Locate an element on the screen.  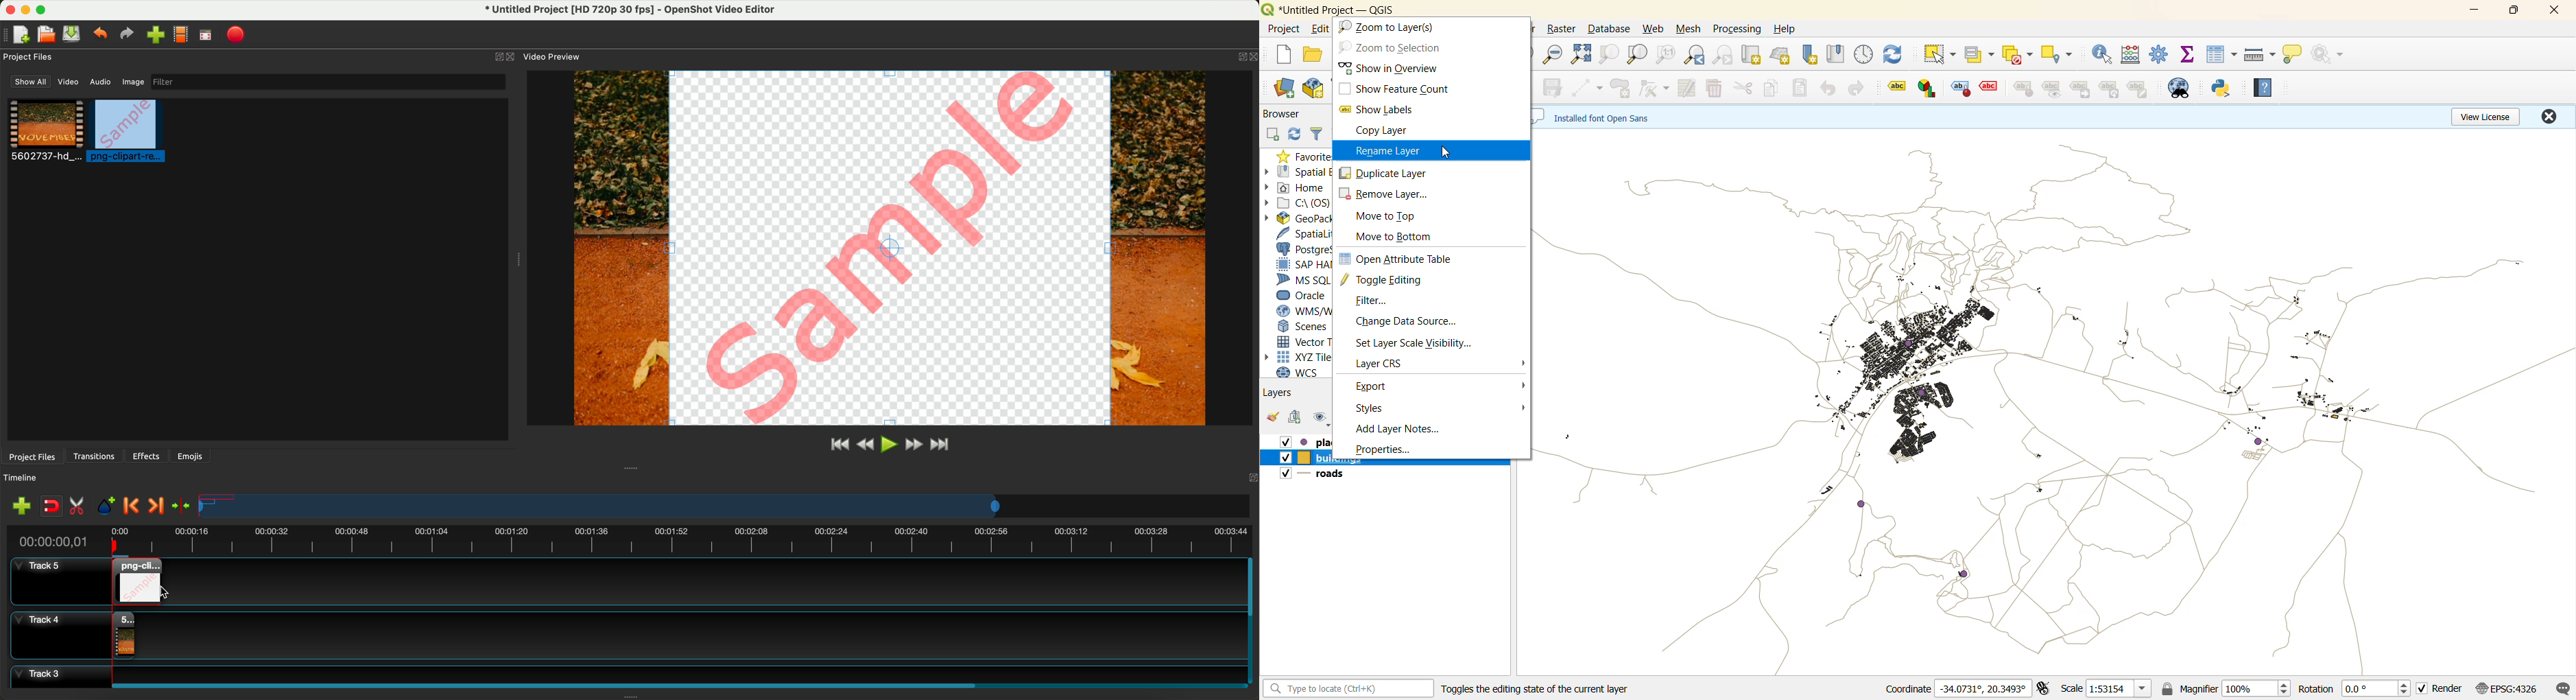
undo is located at coordinates (102, 35).